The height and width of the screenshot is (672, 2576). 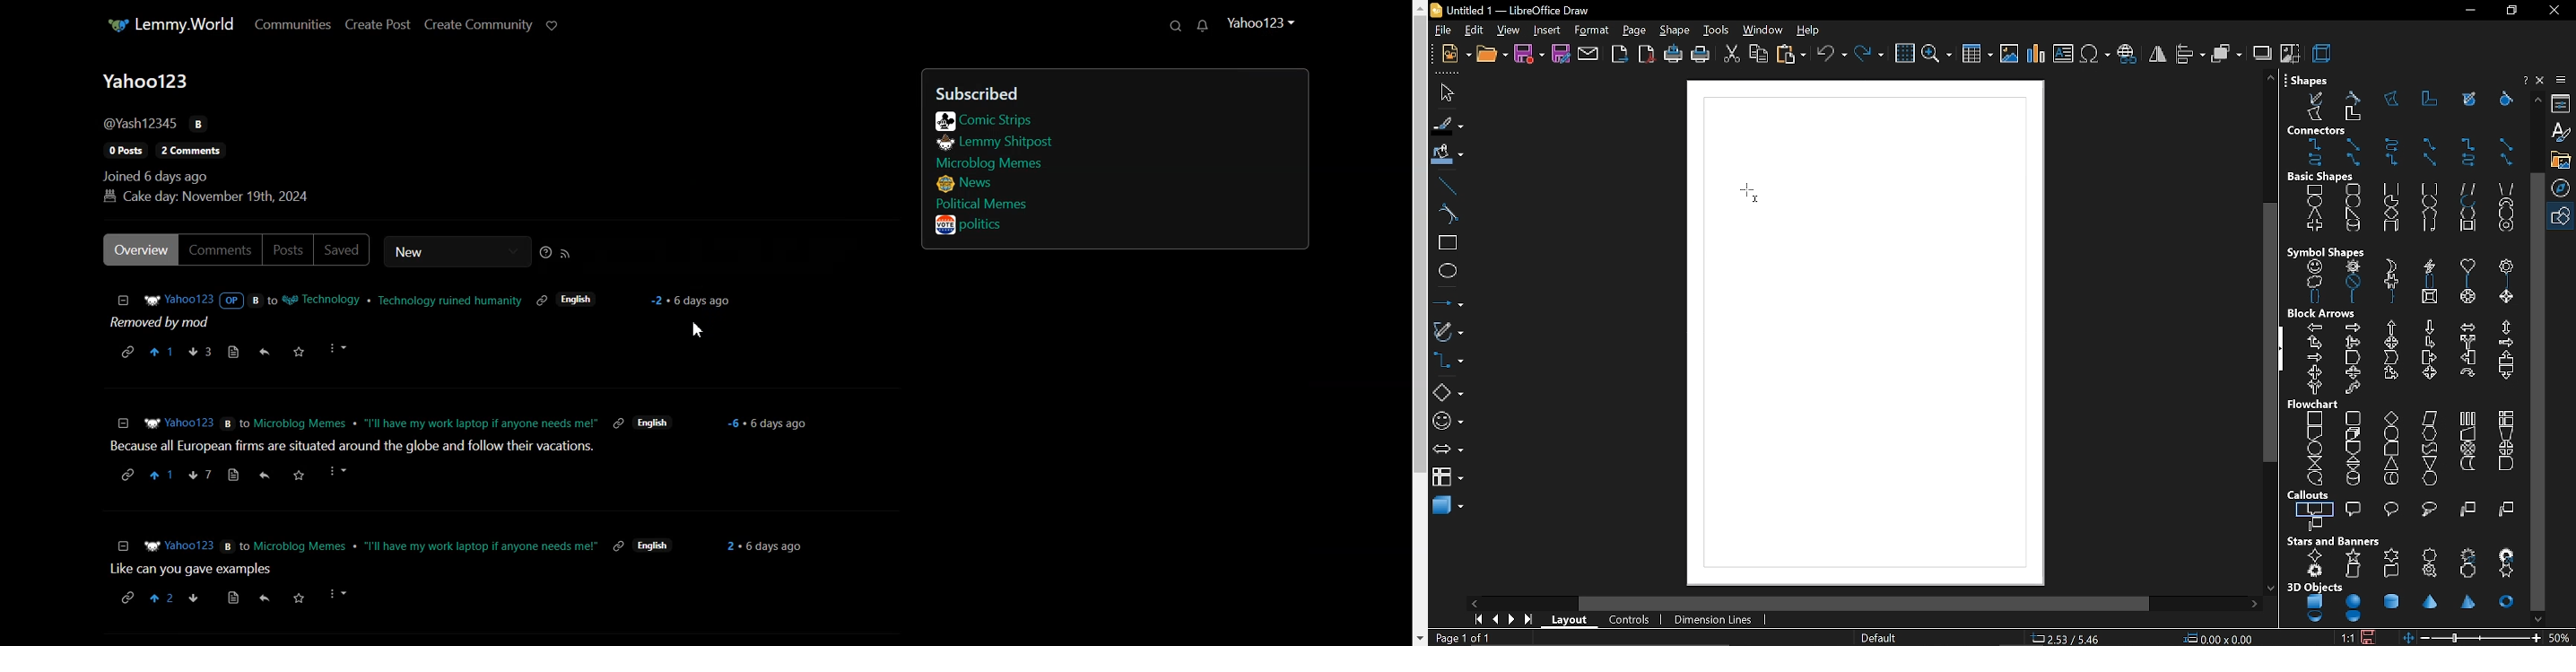 I want to click on explosion, so click(x=2316, y=572).